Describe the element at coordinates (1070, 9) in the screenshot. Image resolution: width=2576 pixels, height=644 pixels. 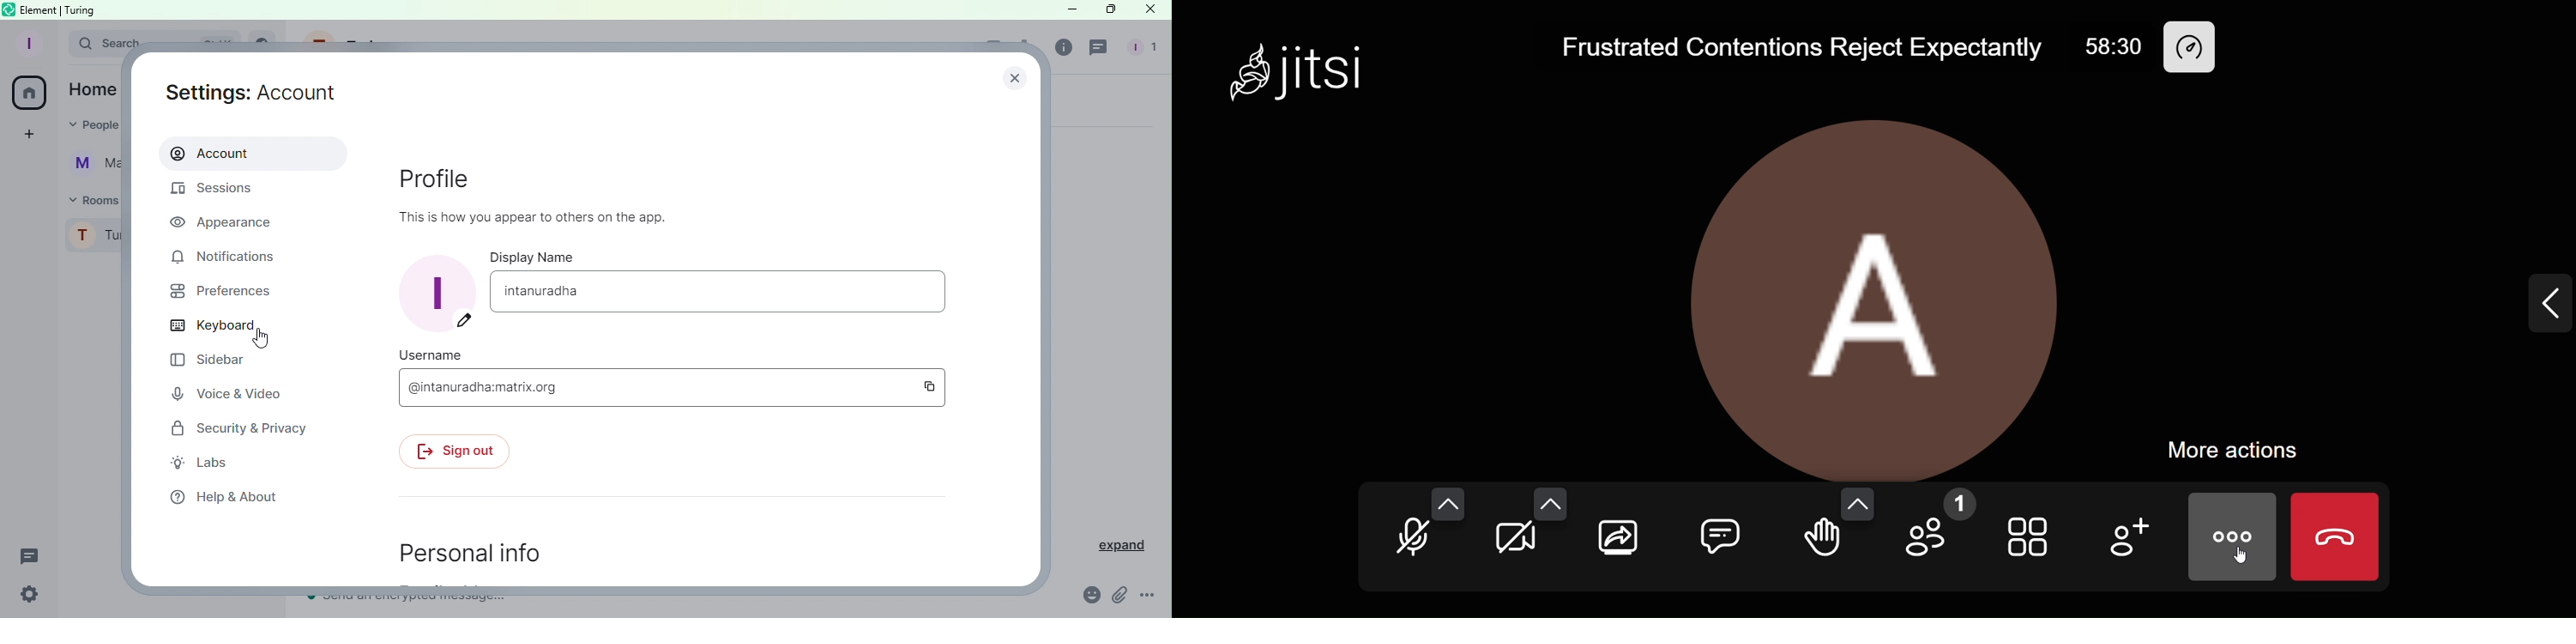
I see `Minimize` at that location.